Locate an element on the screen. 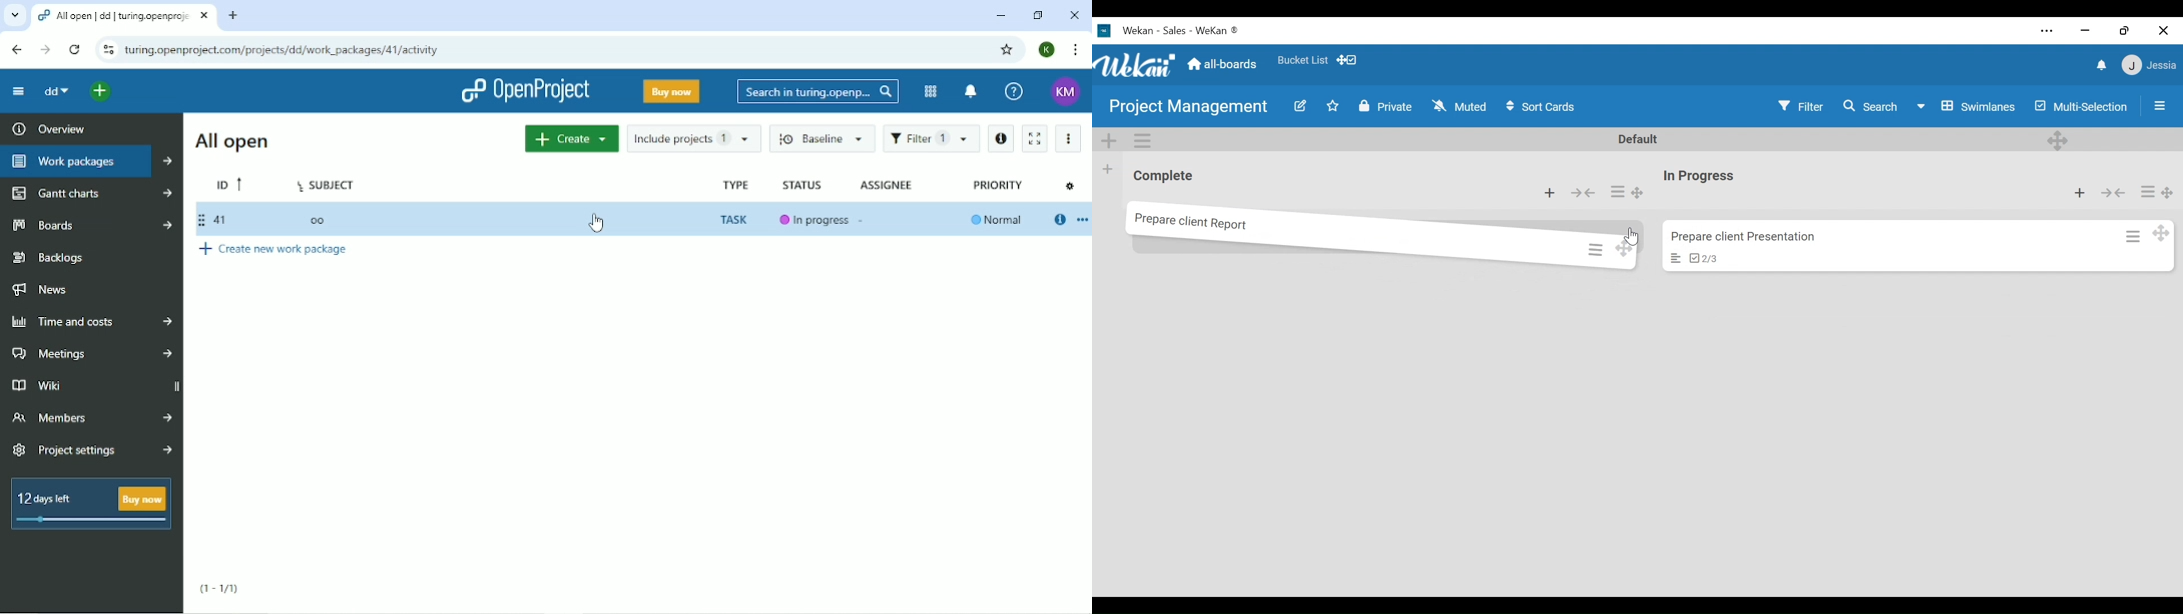 The height and width of the screenshot is (616, 2184). checklist is located at coordinates (1704, 258).